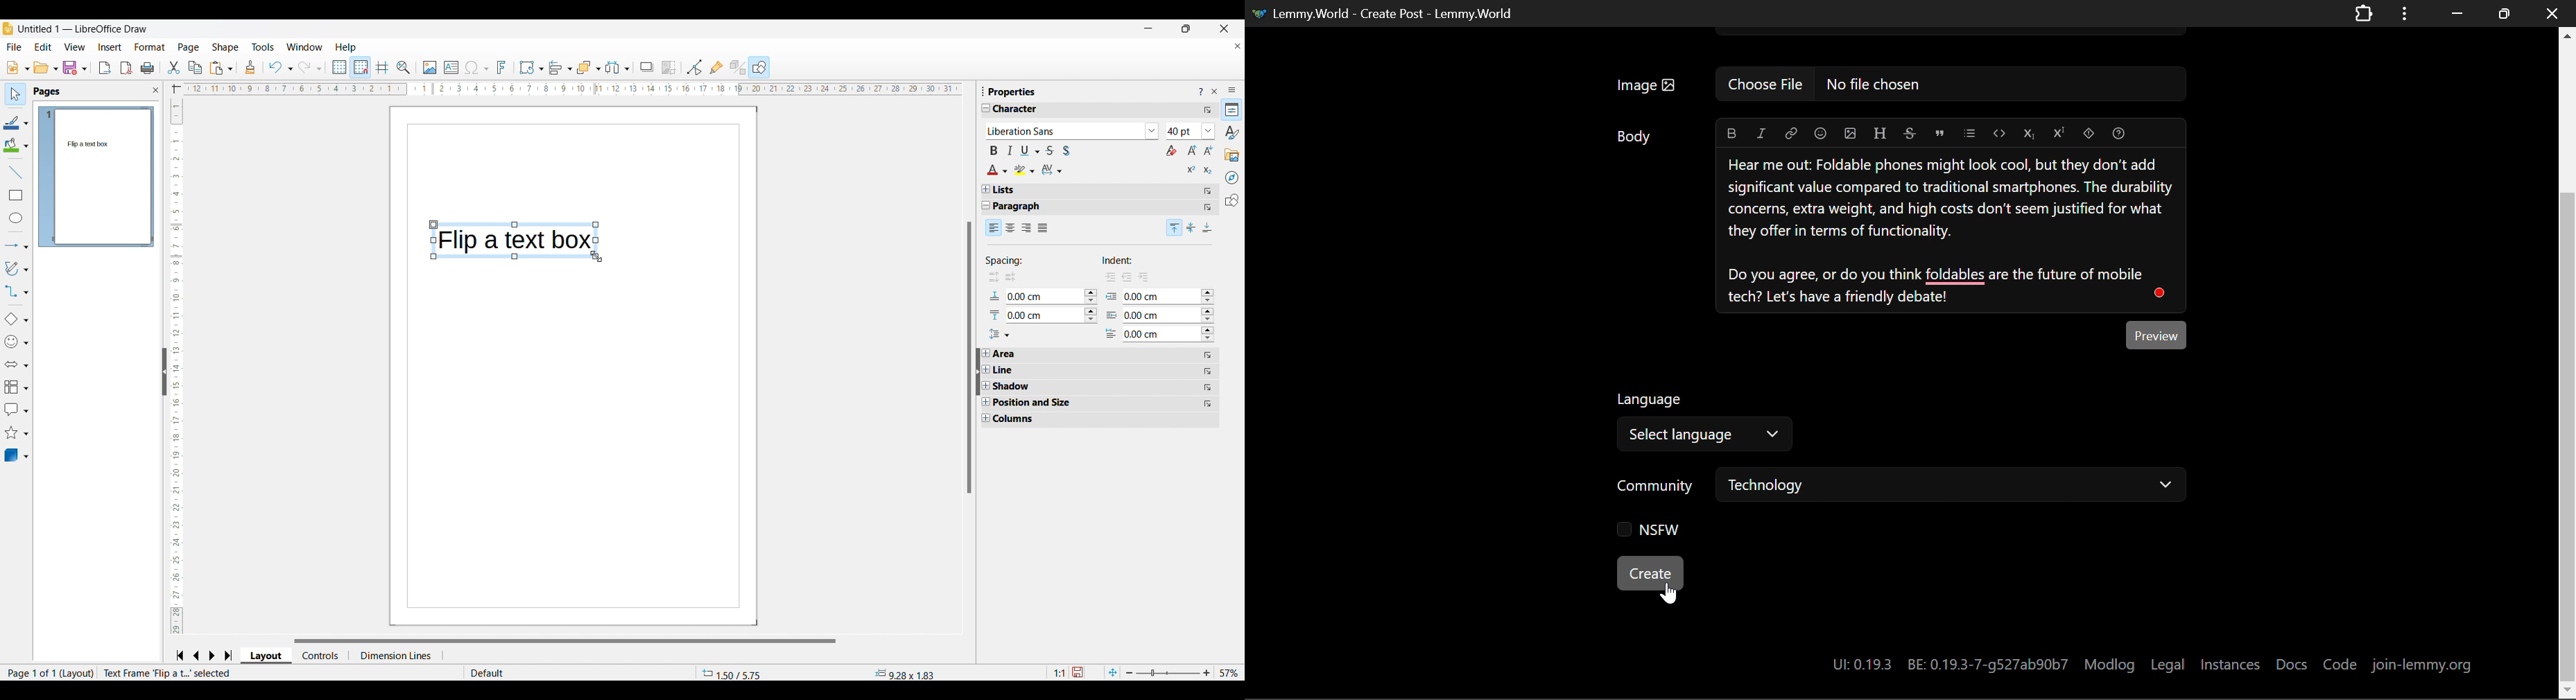  What do you see at coordinates (1209, 227) in the screenshot?
I see `Bottom alignment` at bounding box center [1209, 227].